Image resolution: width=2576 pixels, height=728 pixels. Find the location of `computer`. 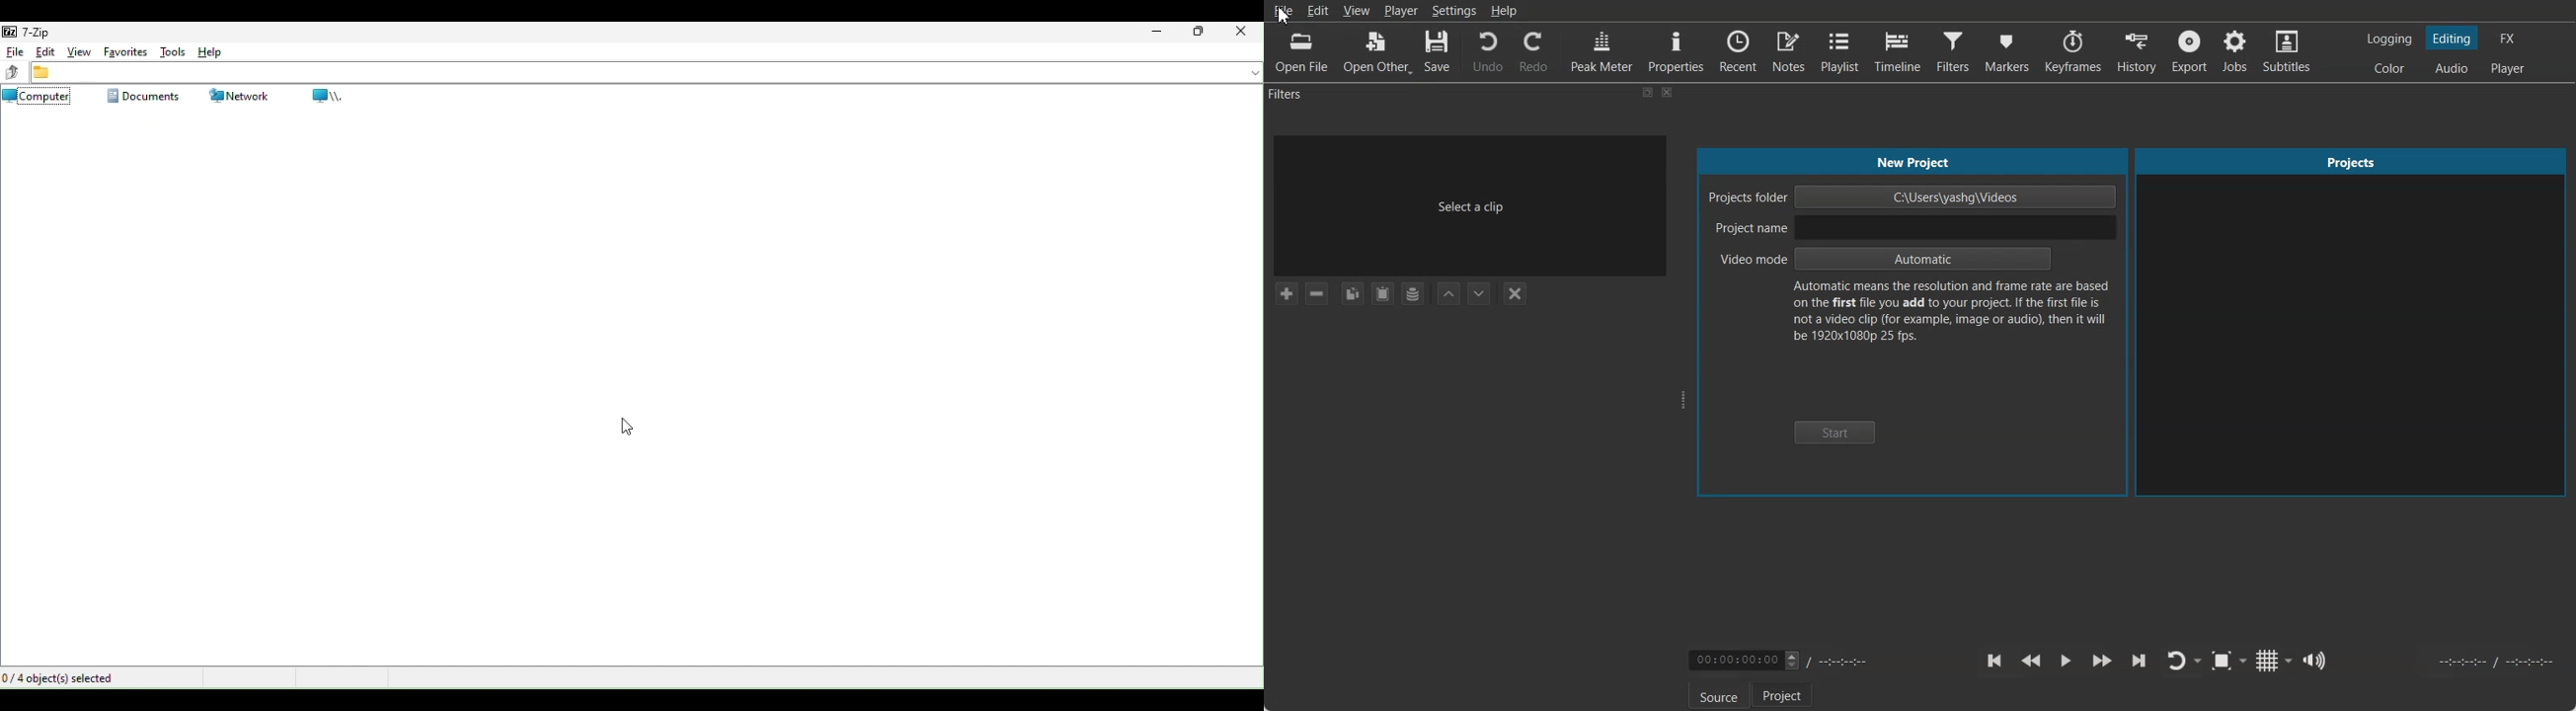

computer is located at coordinates (38, 98).